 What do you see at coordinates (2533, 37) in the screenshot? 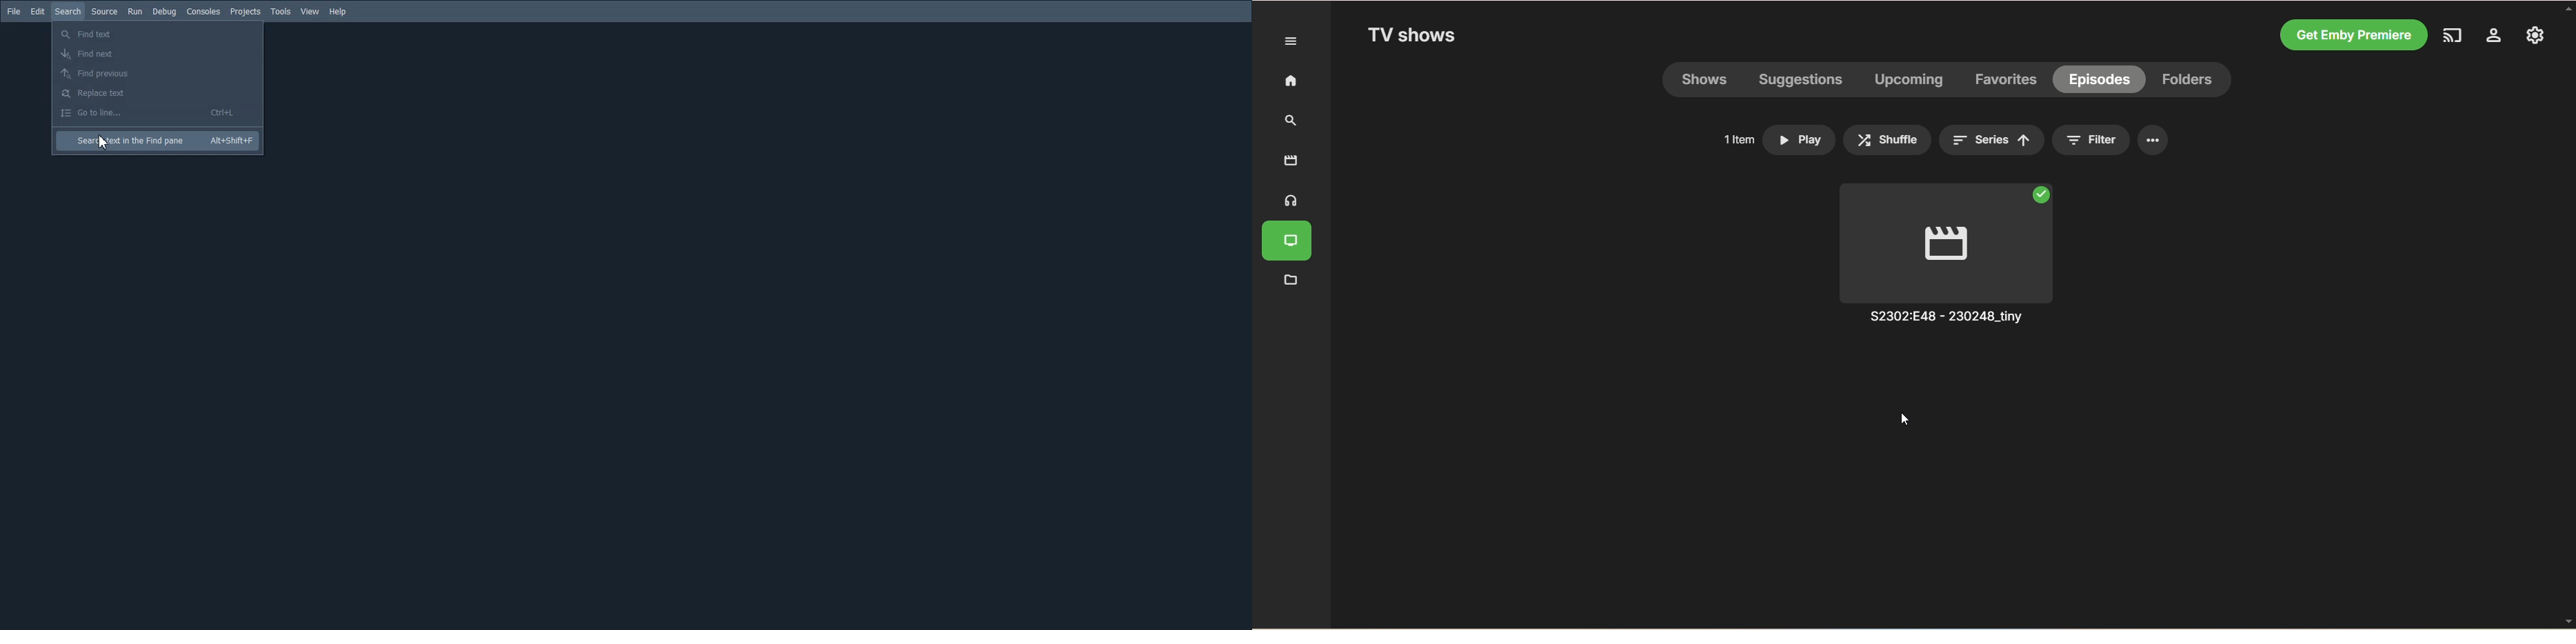
I see `manage emby server` at bounding box center [2533, 37].